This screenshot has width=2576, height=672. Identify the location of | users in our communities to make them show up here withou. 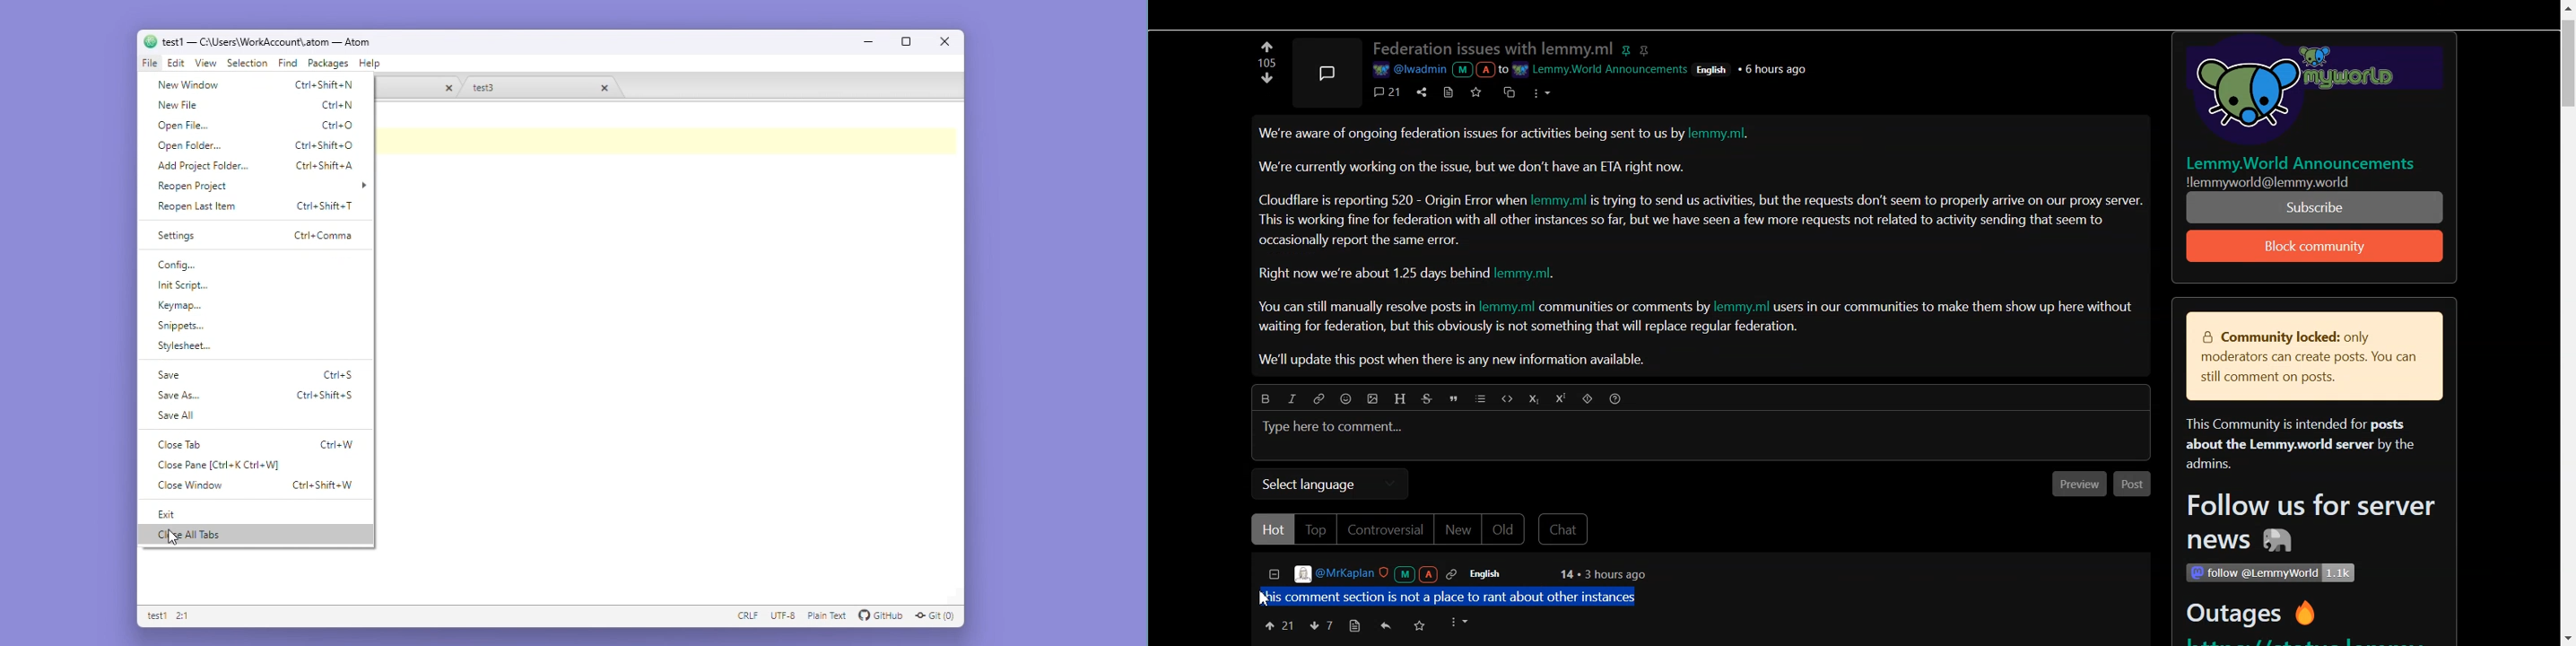
(1953, 307).